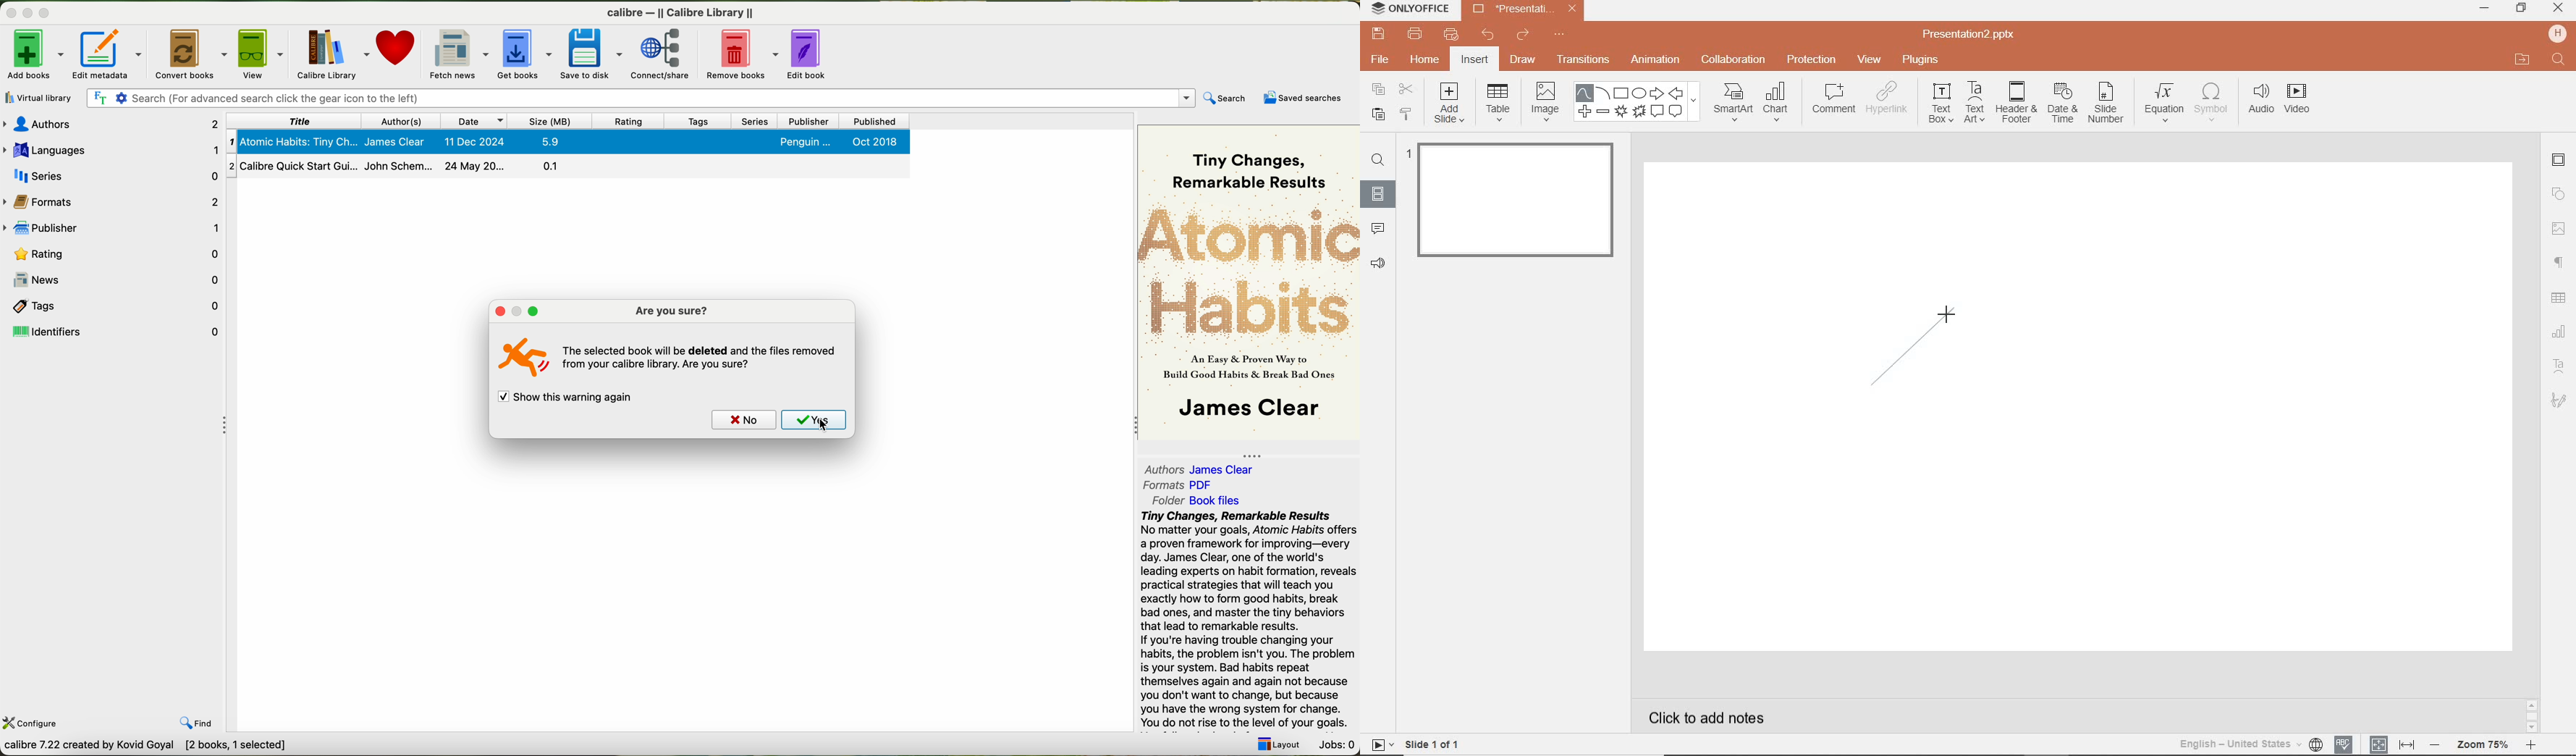  Describe the element at coordinates (2557, 261) in the screenshot. I see `PARAGRAPH SETTINGS` at that location.